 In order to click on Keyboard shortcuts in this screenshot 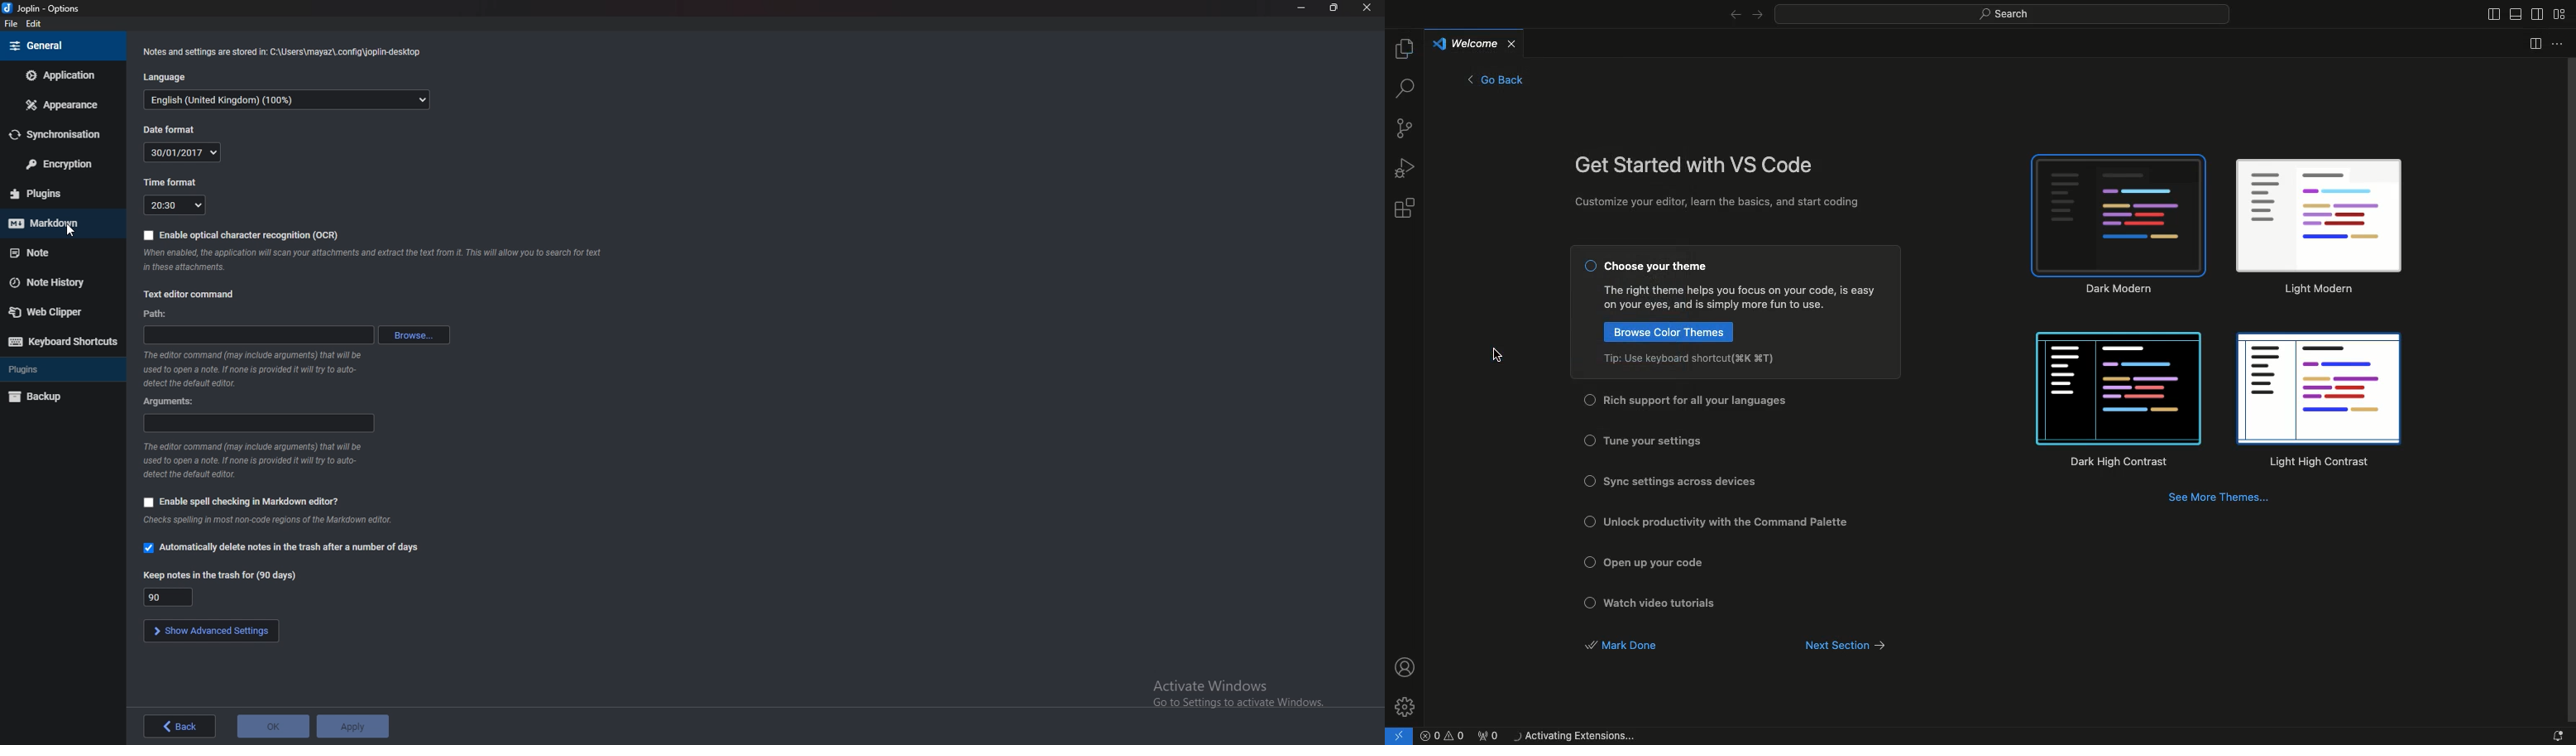, I will do `click(64, 340)`.